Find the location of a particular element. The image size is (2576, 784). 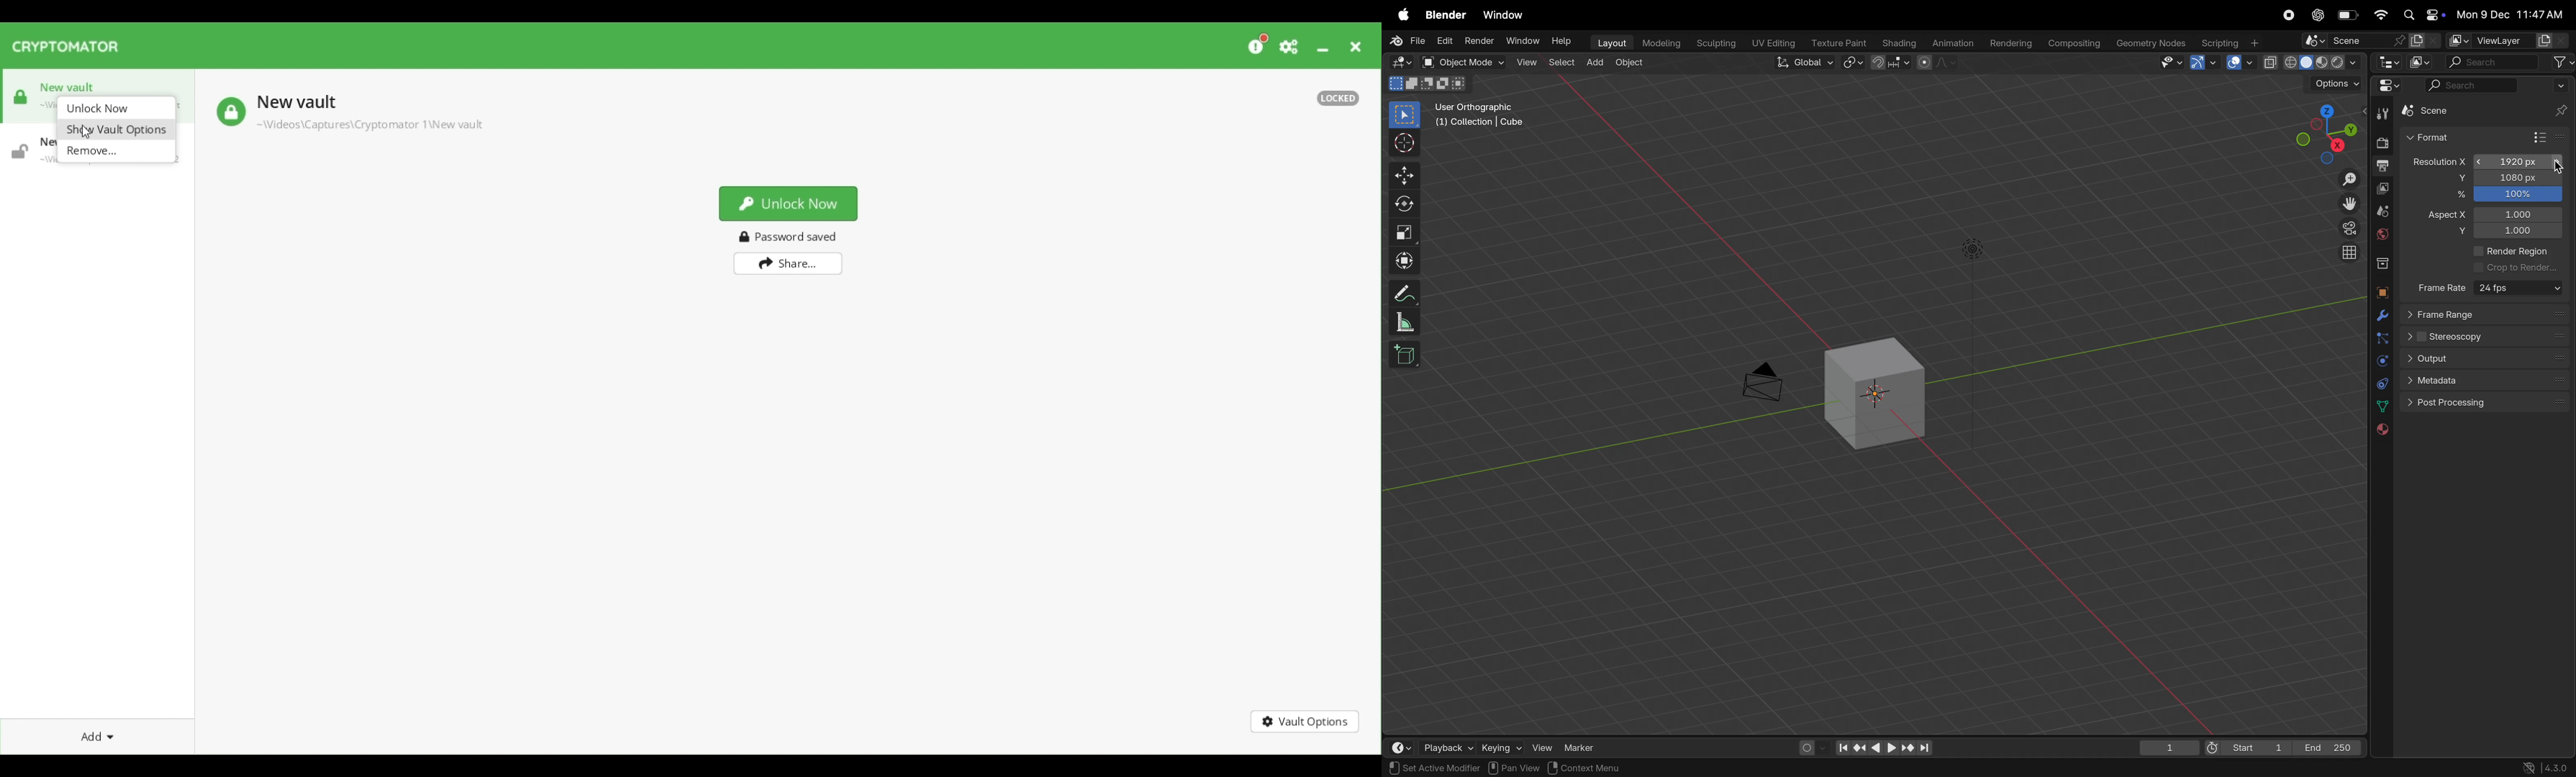

view layer is located at coordinates (2507, 41).